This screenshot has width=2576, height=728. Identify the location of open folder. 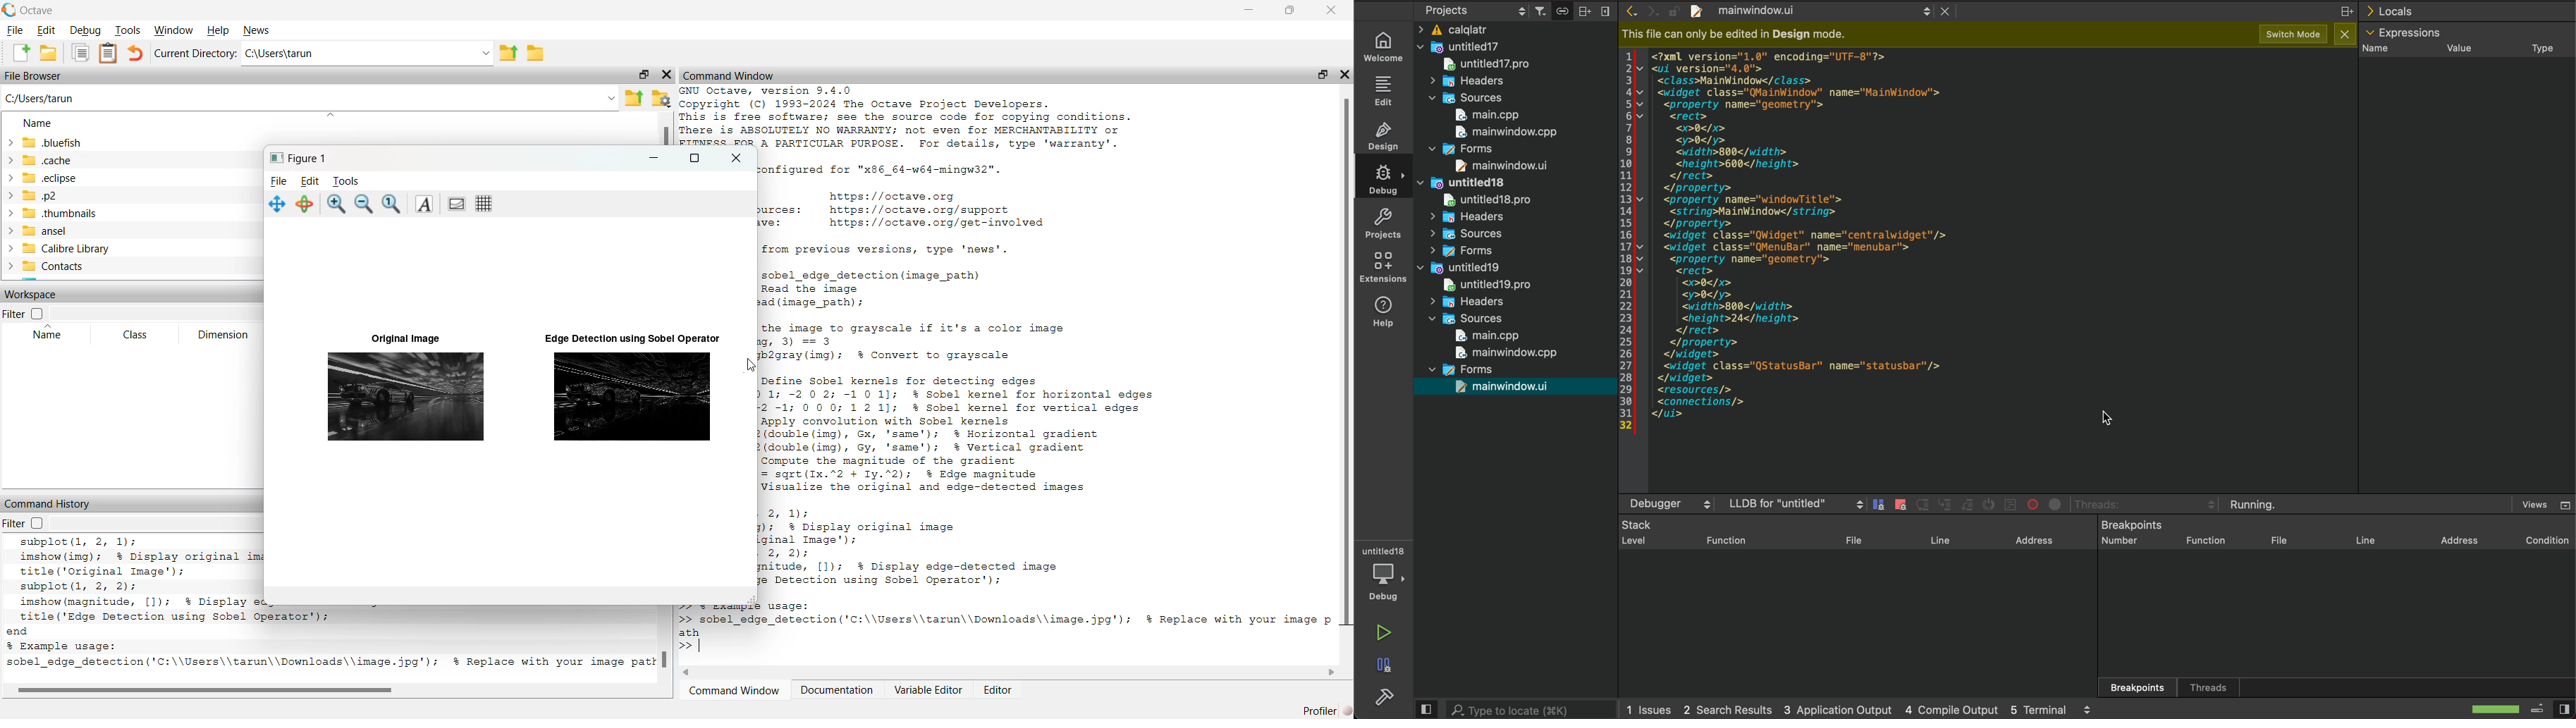
(49, 53).